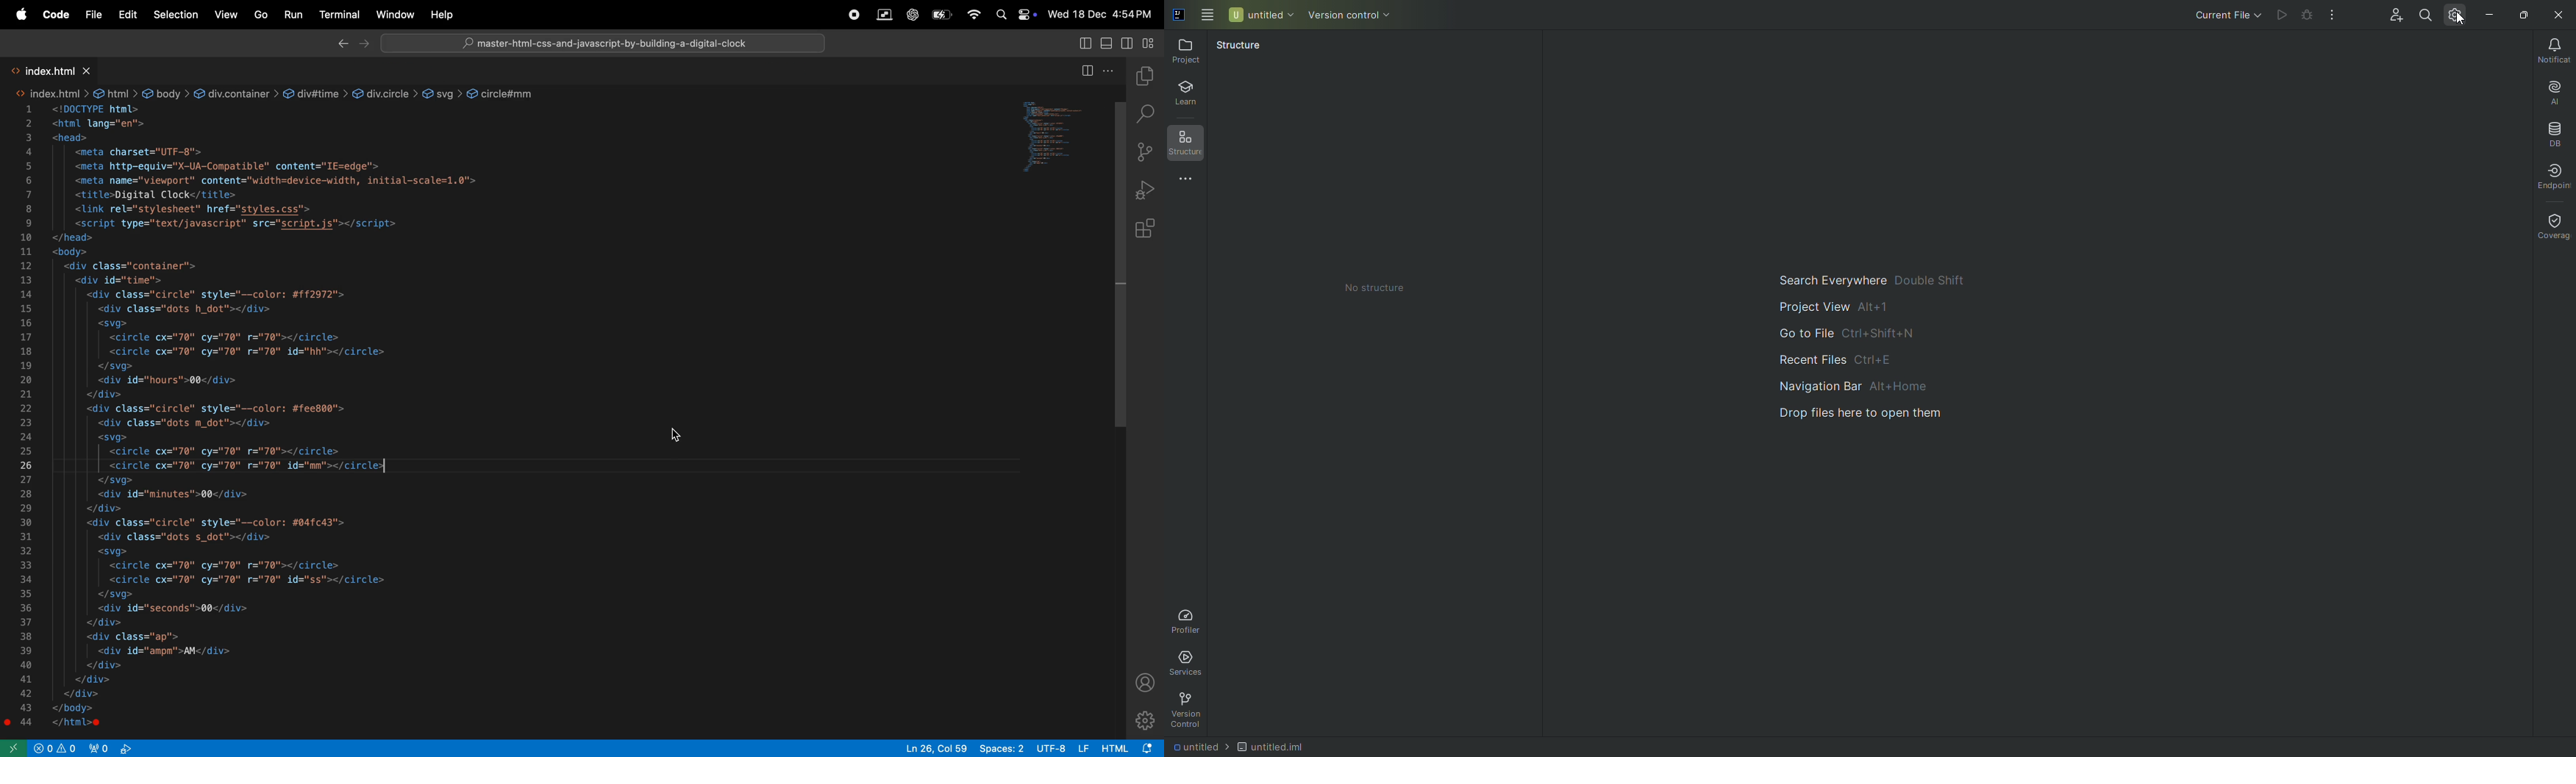  I want to click on AI Assistant, so click(2552, 90).